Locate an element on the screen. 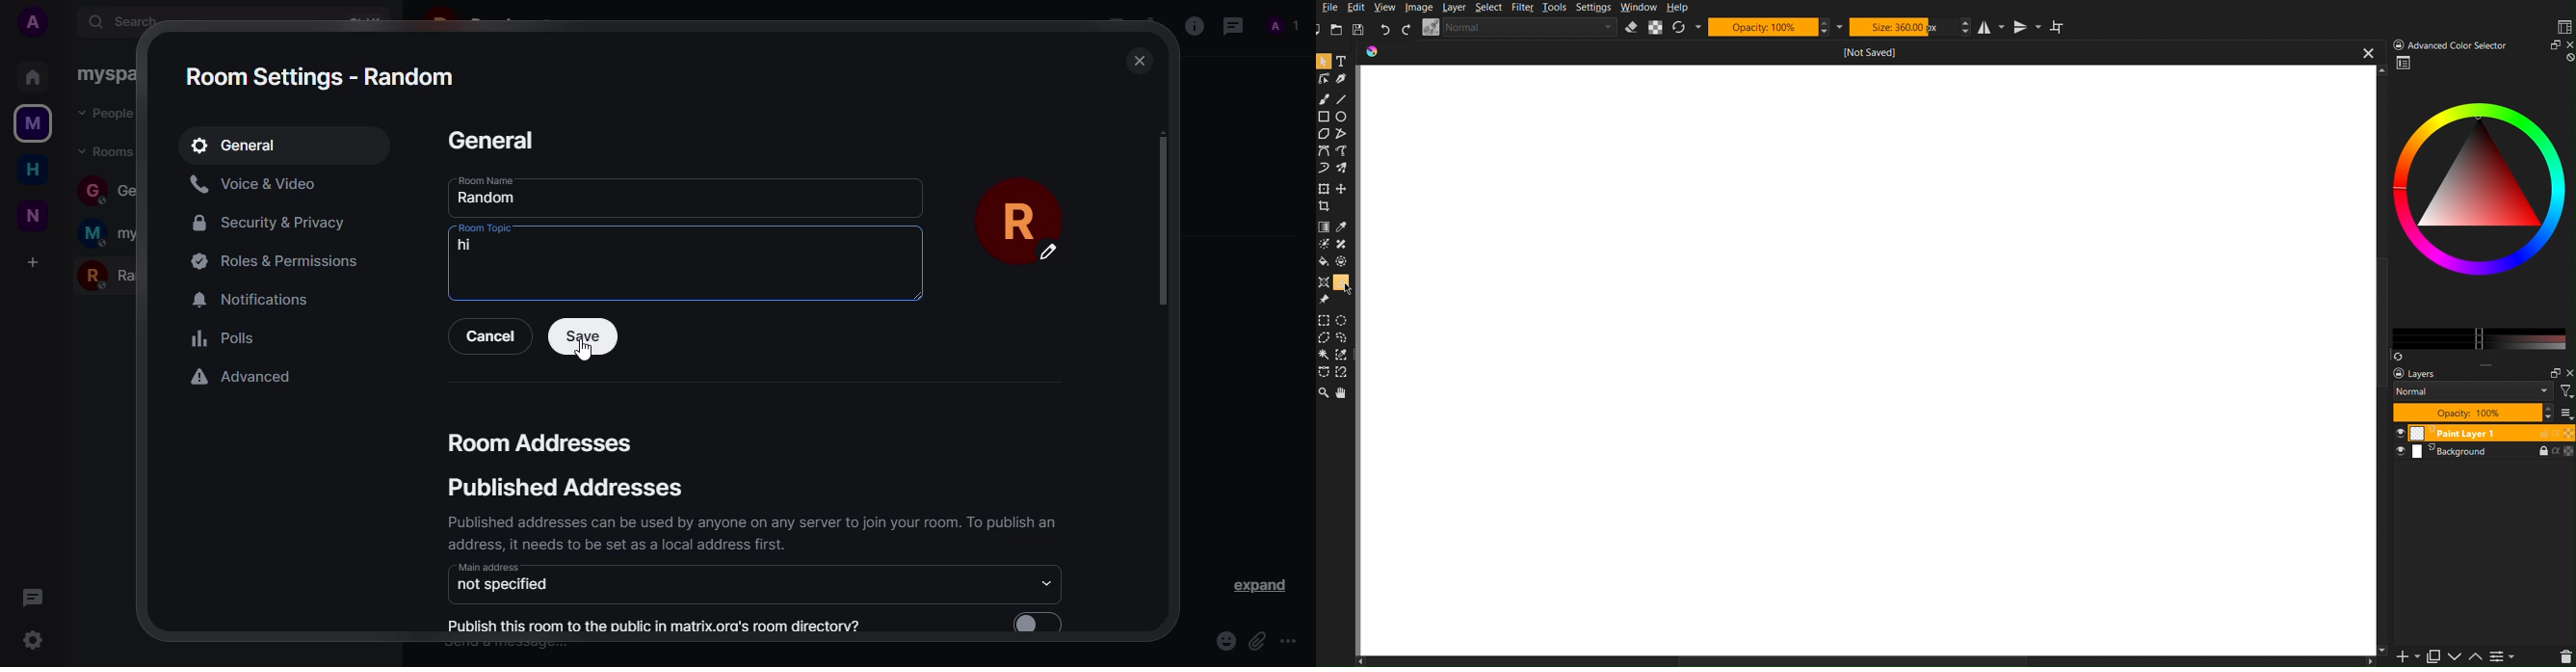  Lineart Tool is located at coordinates (1324, 79).